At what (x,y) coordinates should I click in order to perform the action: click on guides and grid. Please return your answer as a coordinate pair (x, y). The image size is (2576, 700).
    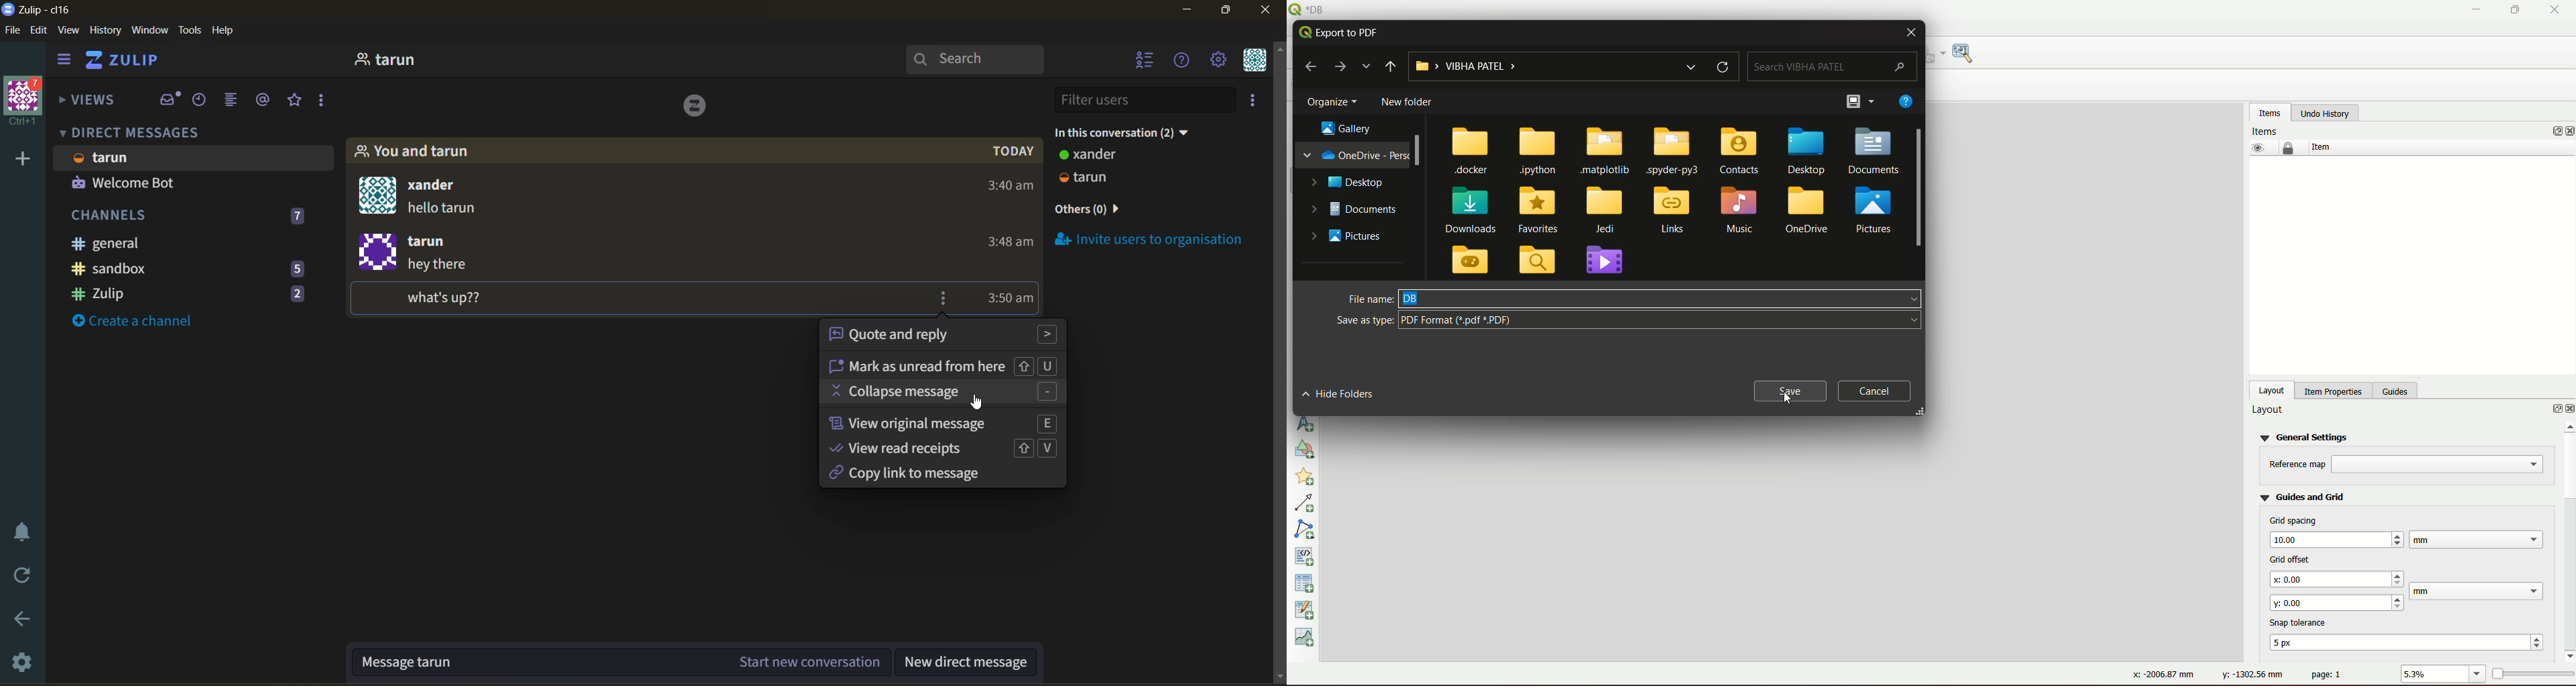
    Looking at the image, I should click on (2303, 496).